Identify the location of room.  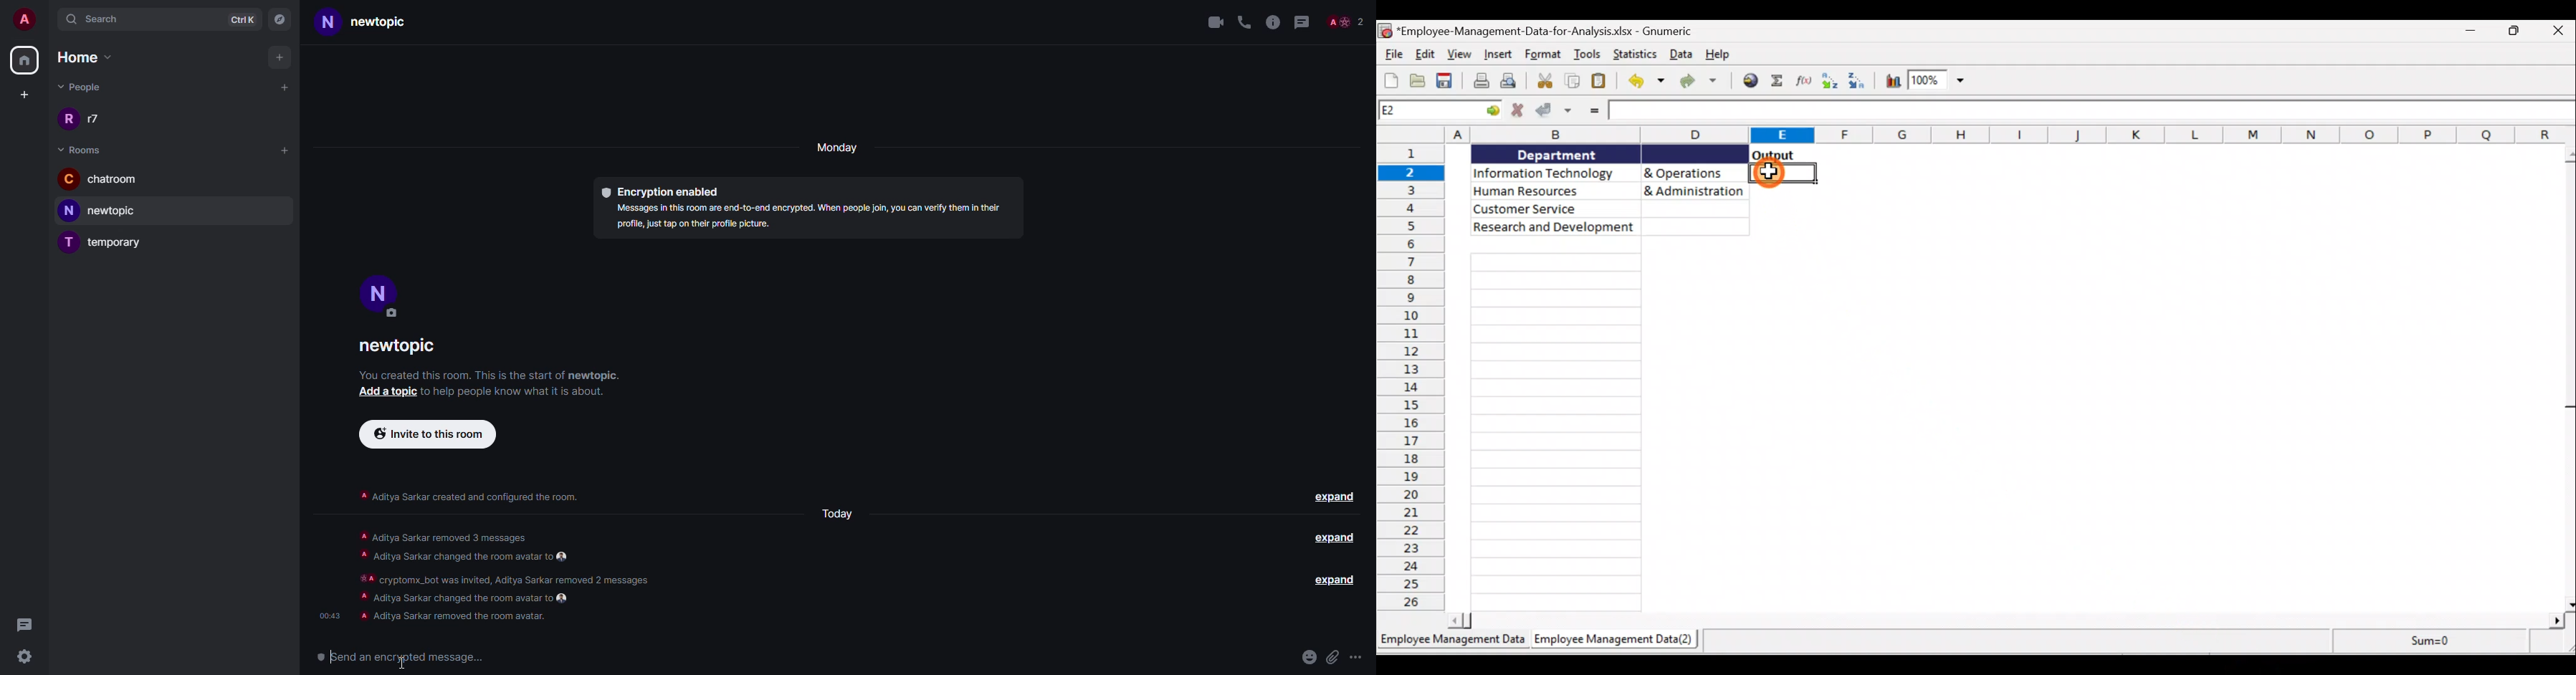
(83, 150).